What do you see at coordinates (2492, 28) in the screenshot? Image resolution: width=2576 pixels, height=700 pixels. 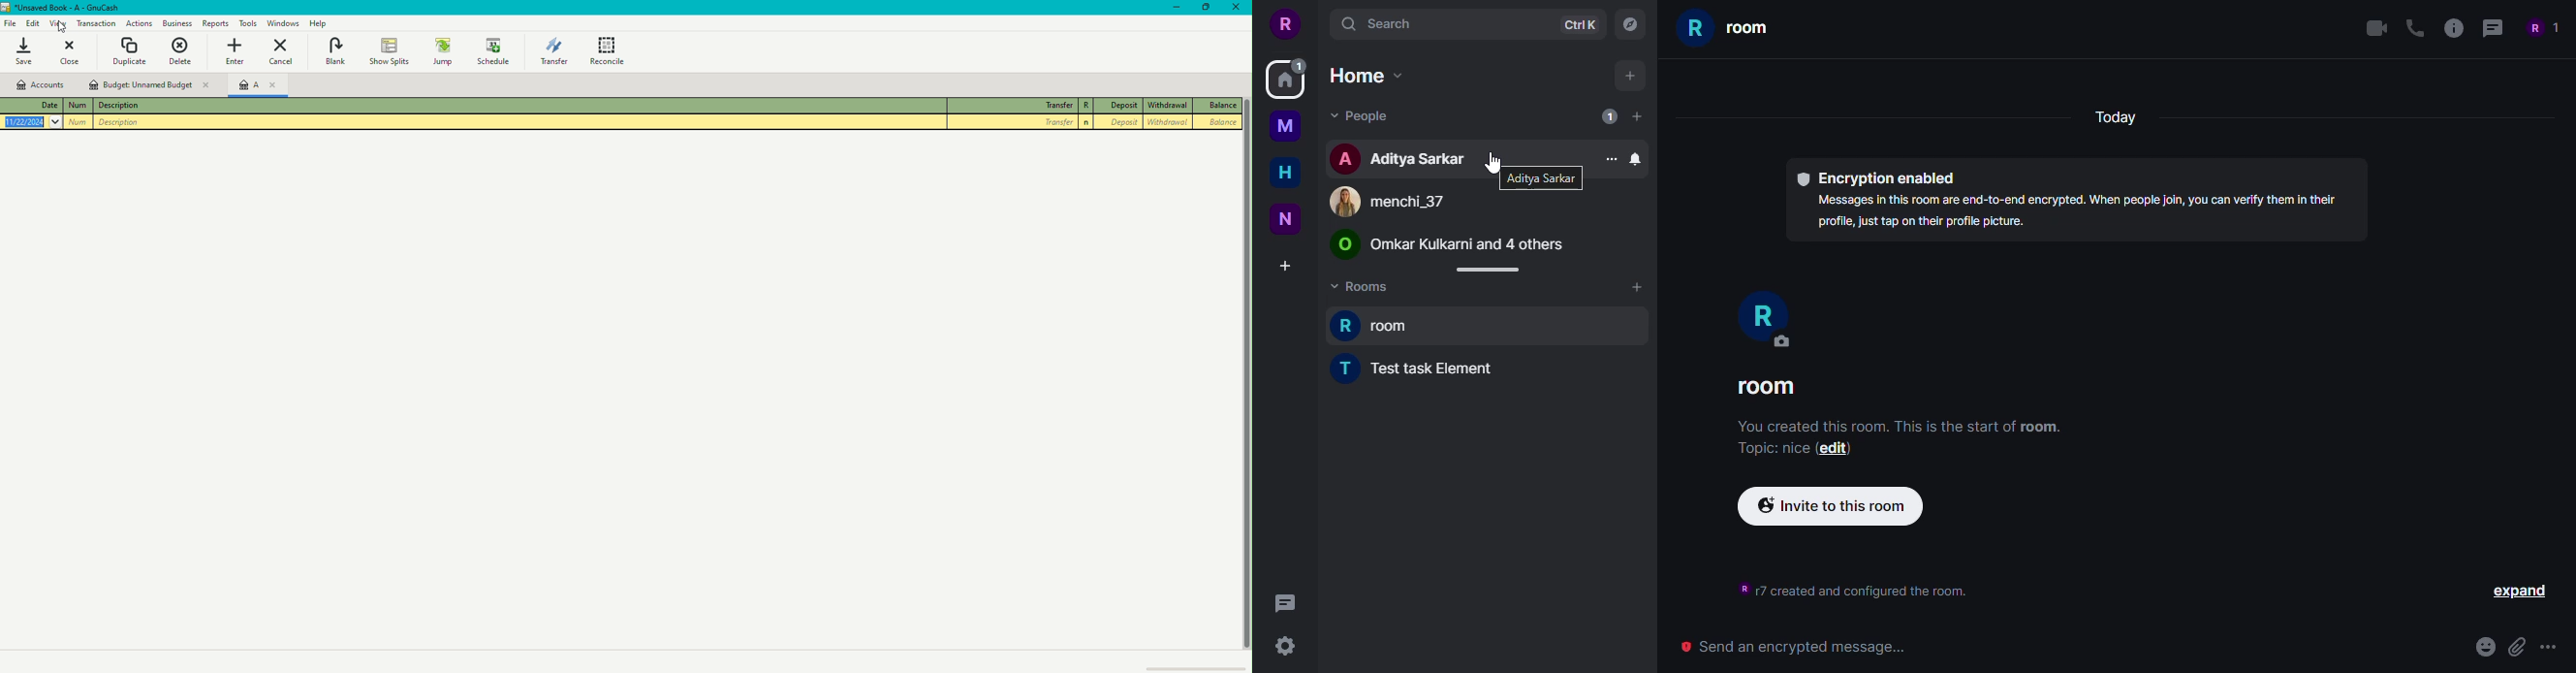 I see `threads` at bounding box center [2492, 28].